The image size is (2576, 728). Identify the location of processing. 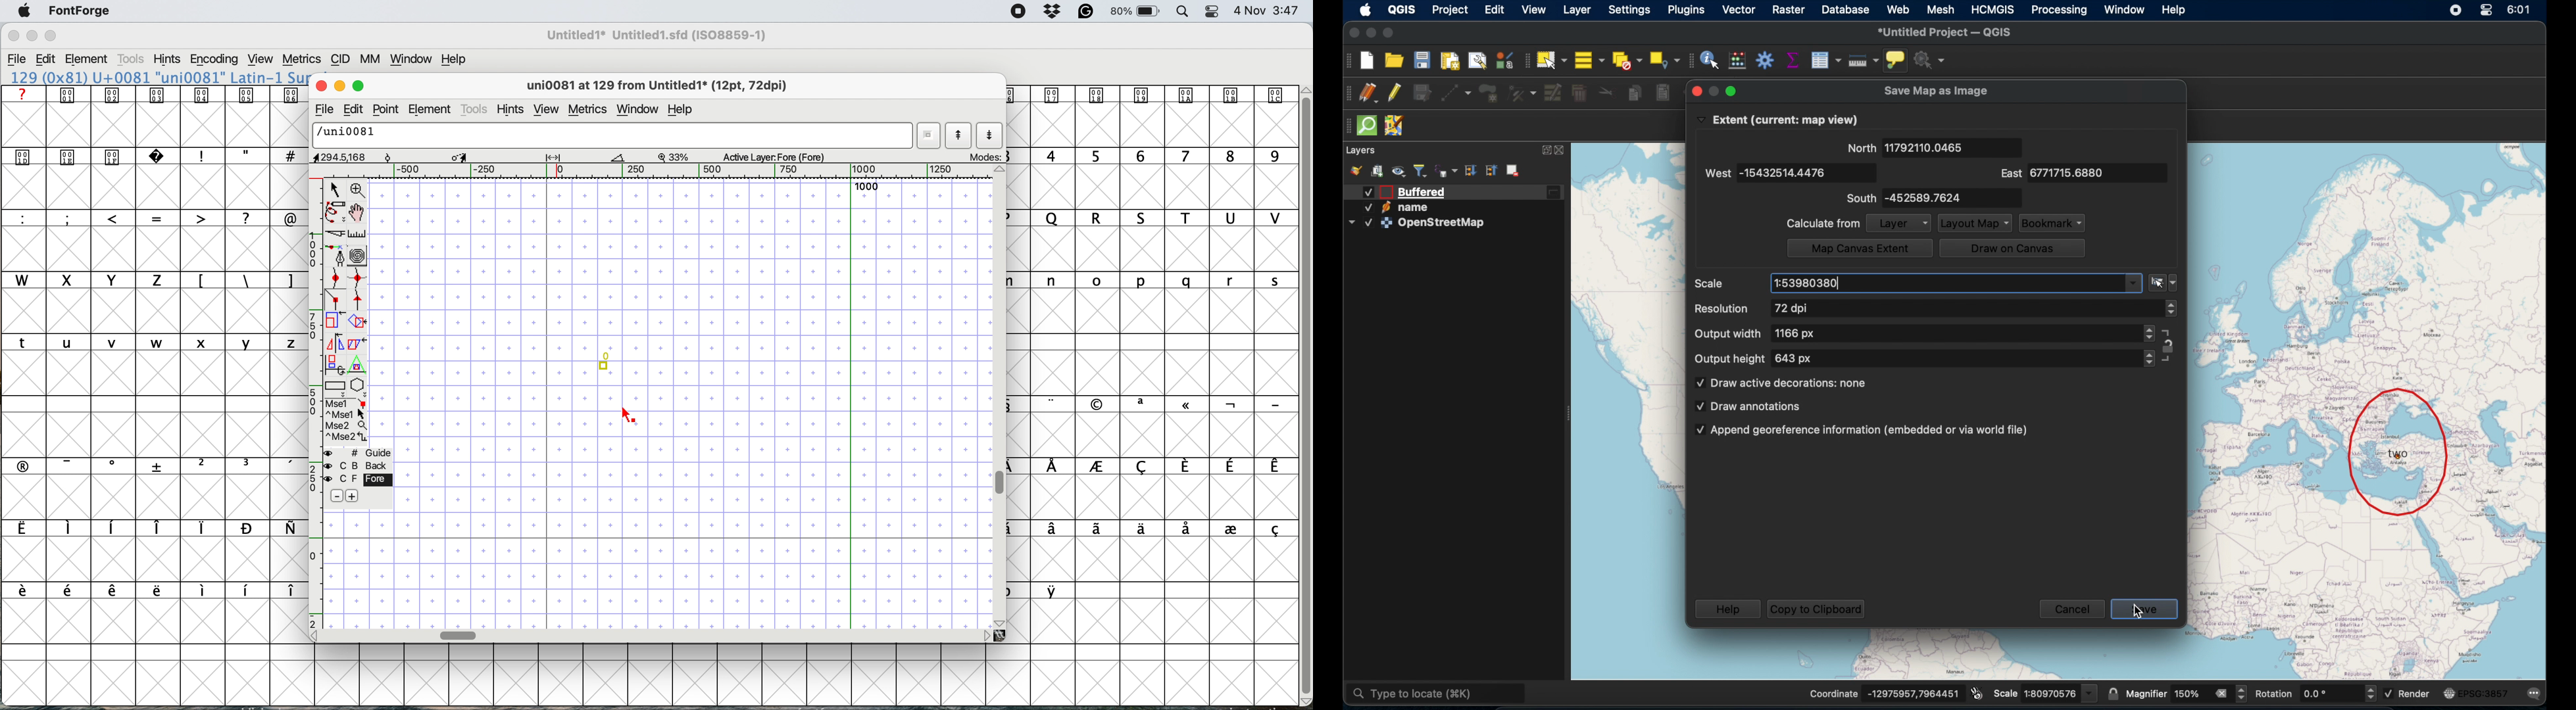
(2061, 10).